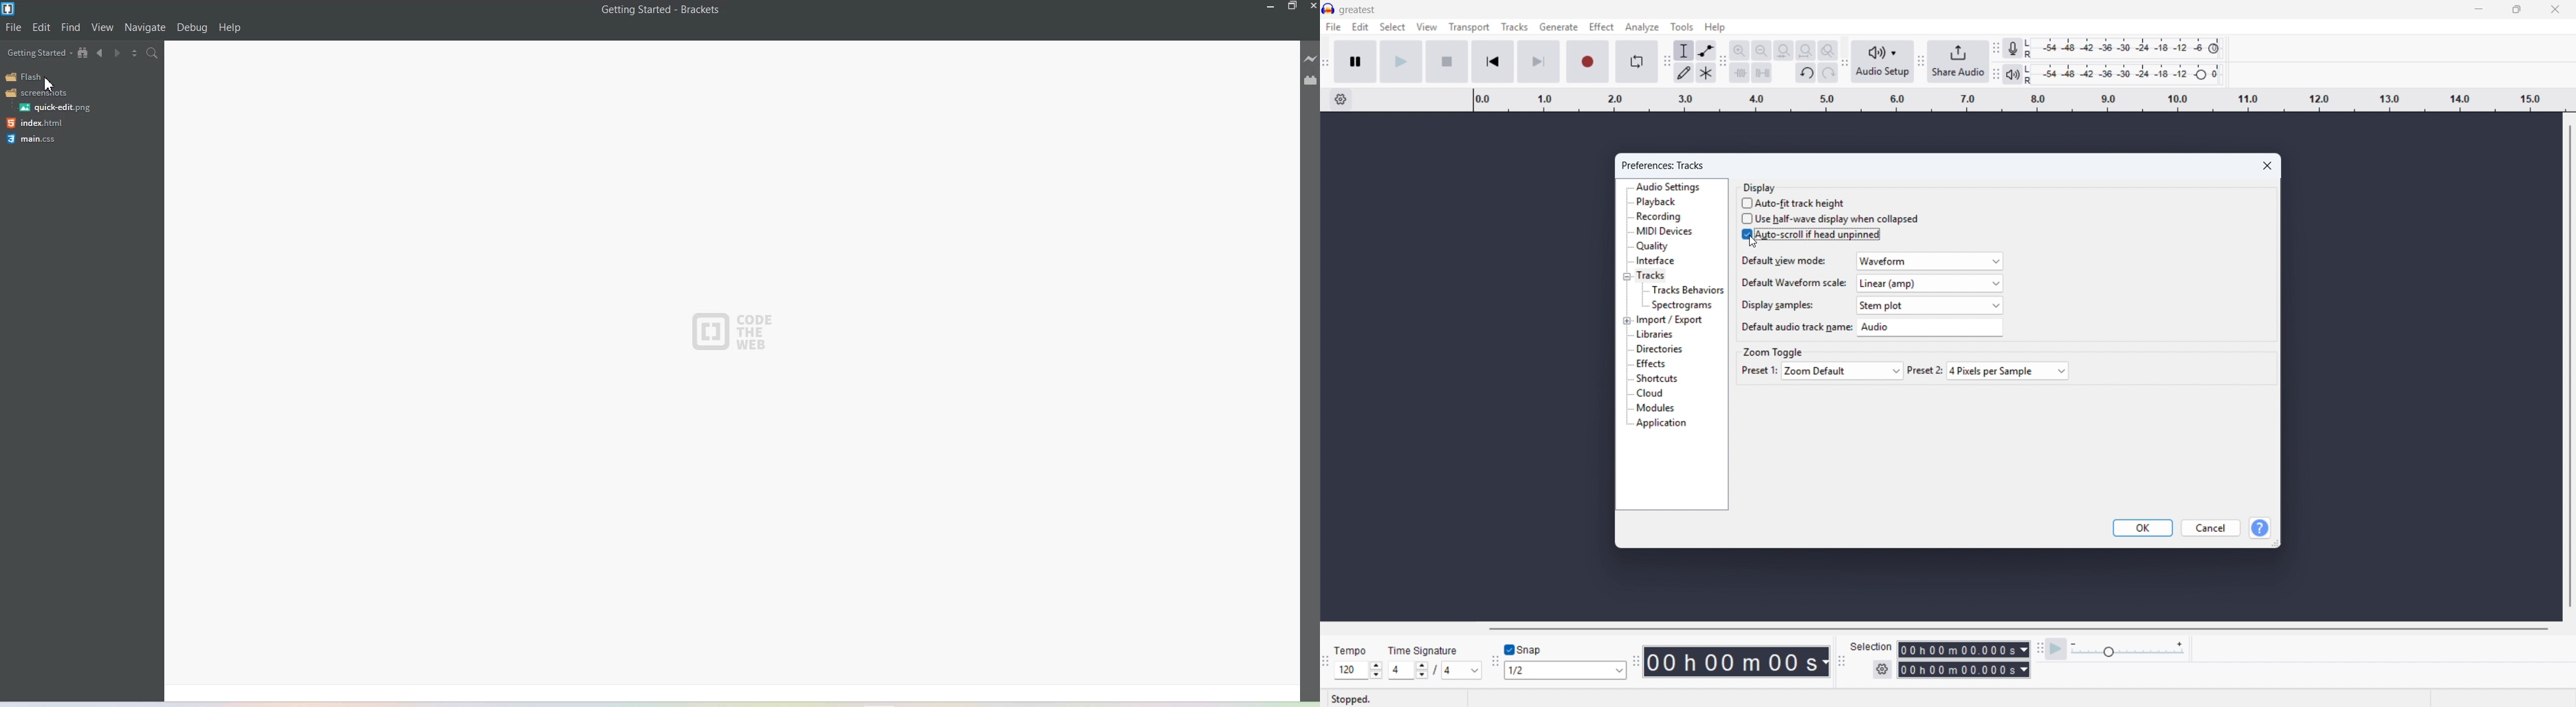  I want to click on Logo, so click(55, 107).